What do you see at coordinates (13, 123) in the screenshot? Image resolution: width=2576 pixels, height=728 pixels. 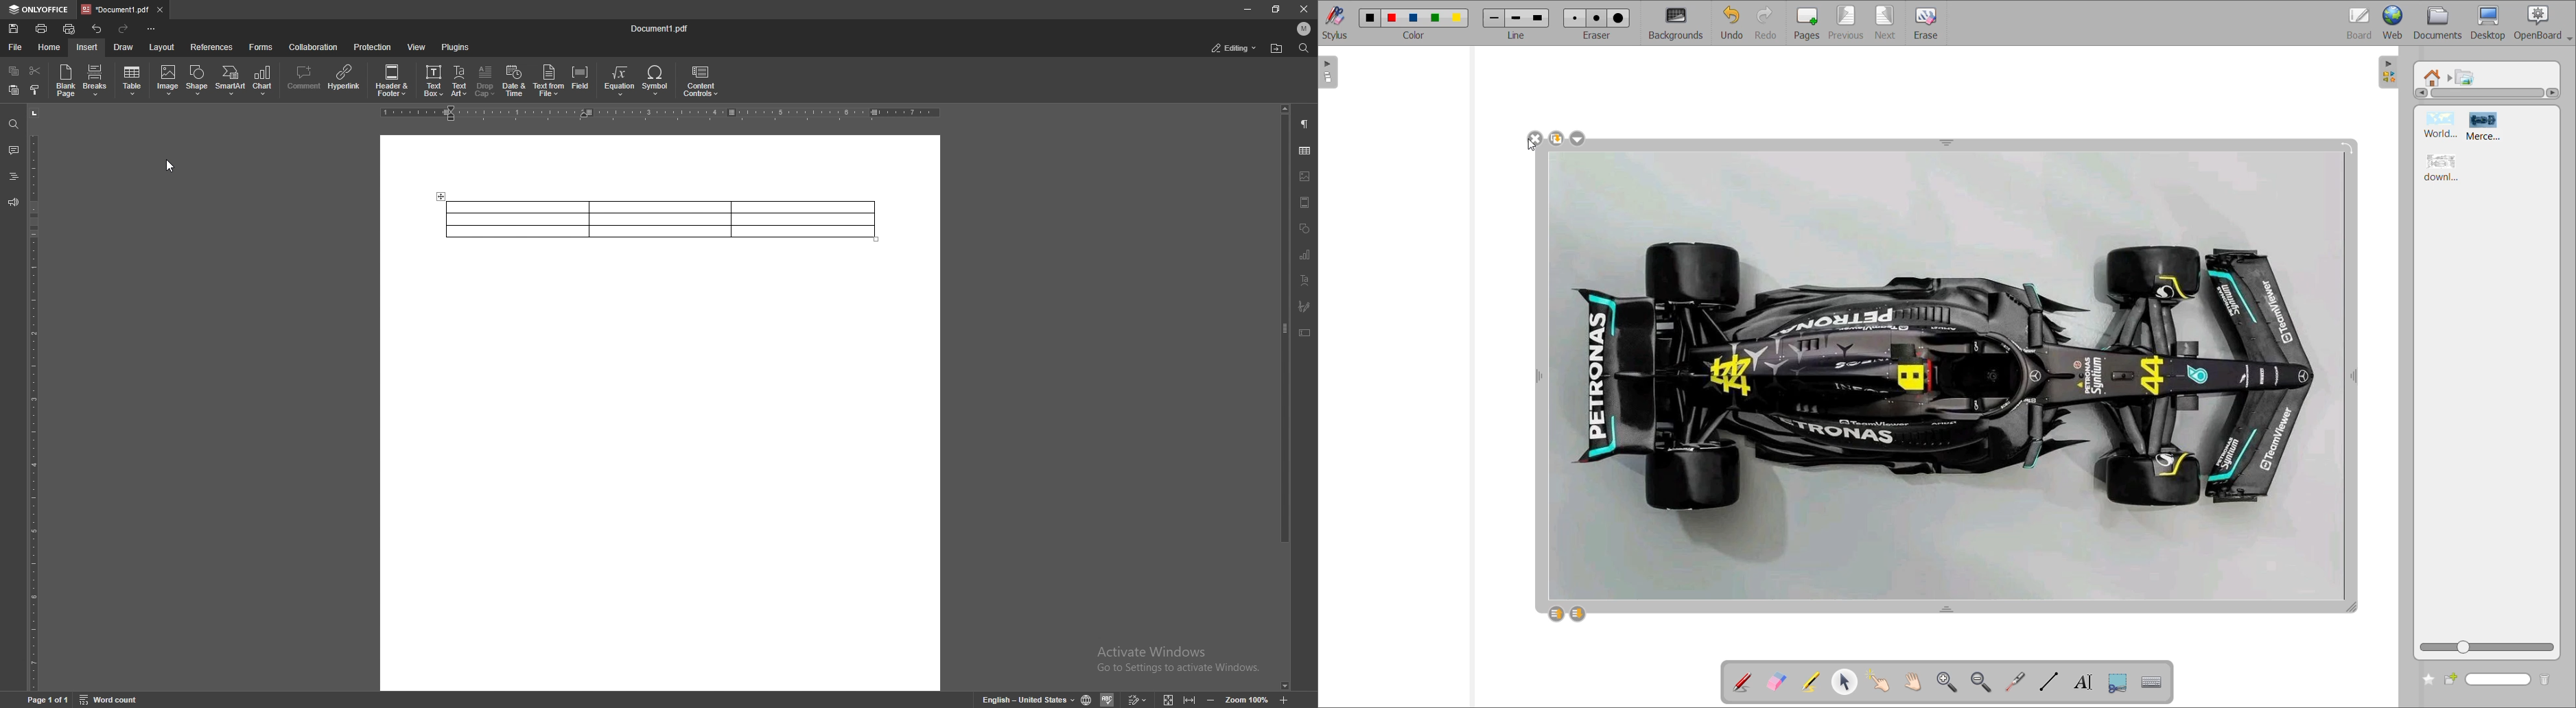 I see `find` at bounding box center [13, 123].